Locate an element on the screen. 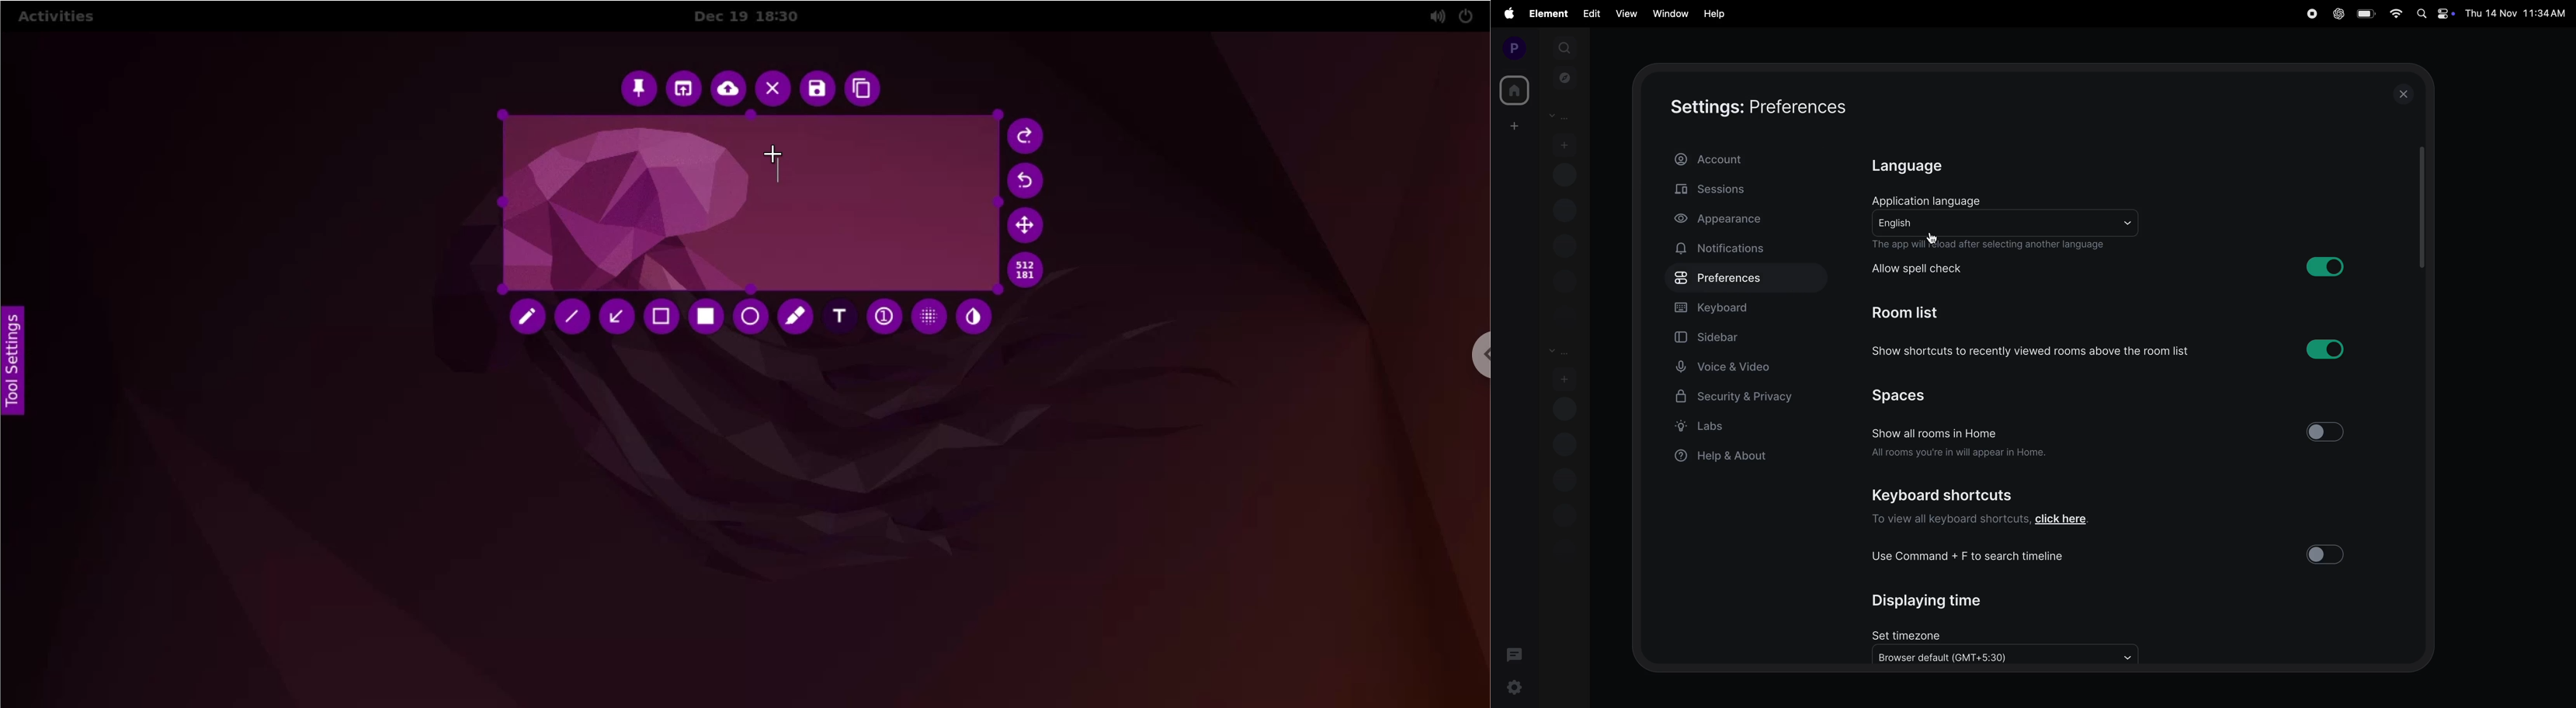  threads is located at coordinates (1515, 652).